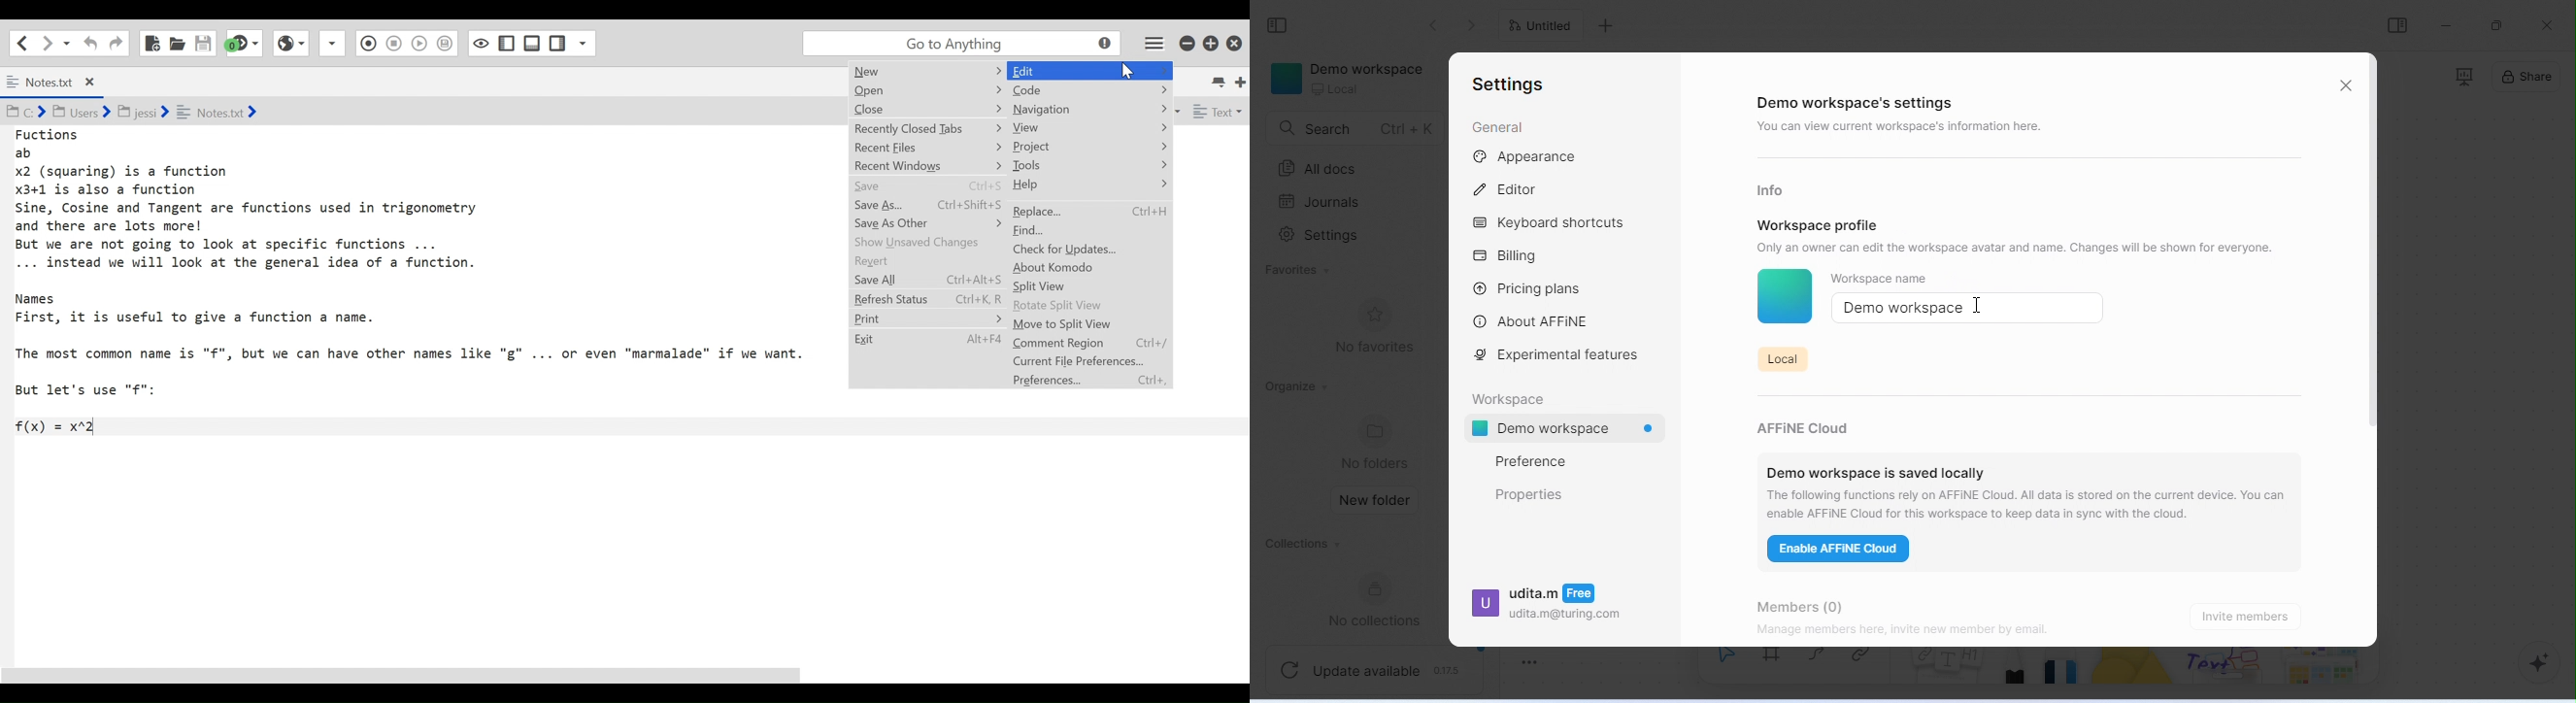 The height and width of the screenshot is (728, 2576). Describe the element at coordinates (2531, 663) in the screenshot. I see `AI assistant` at that location.